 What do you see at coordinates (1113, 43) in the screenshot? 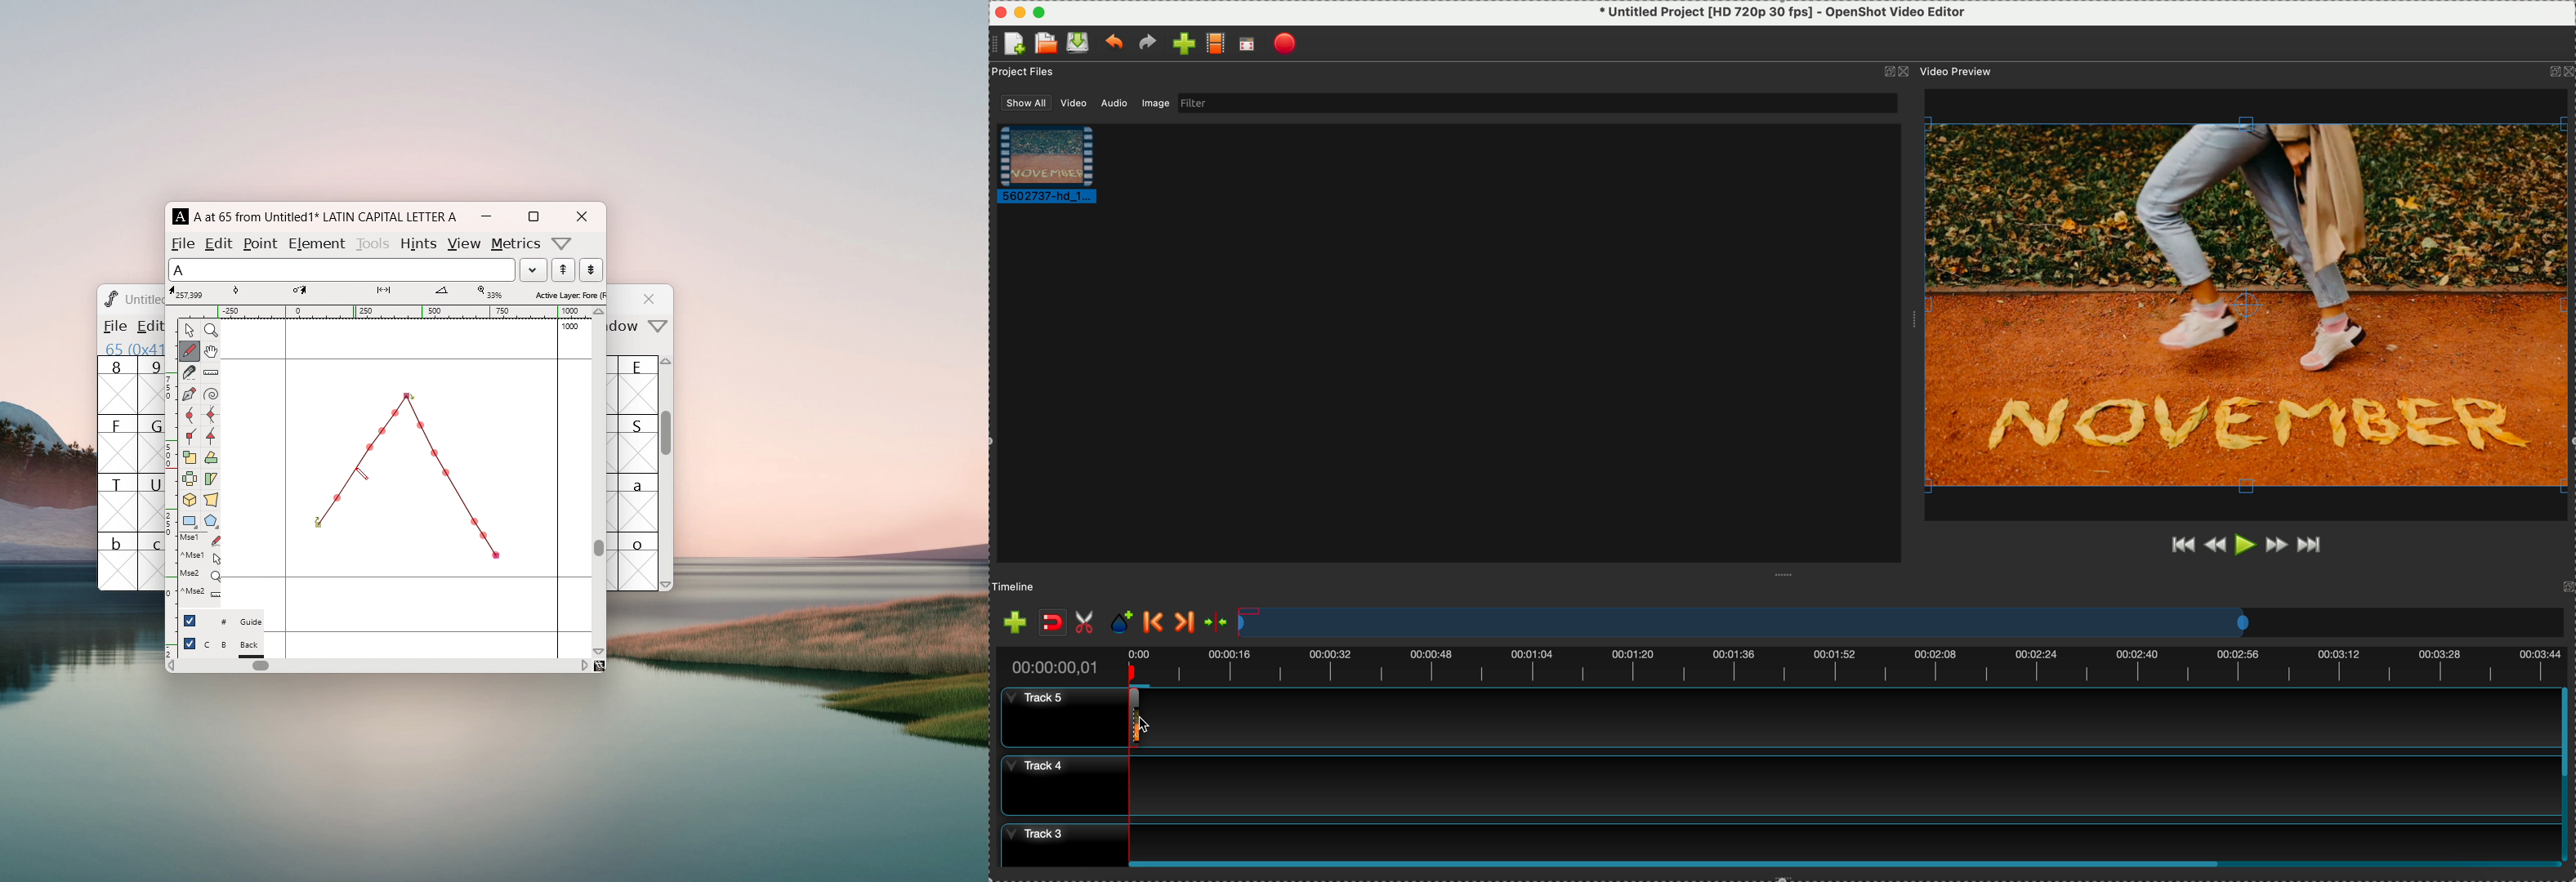
I see `undo` at bounding box center [1113, 43].